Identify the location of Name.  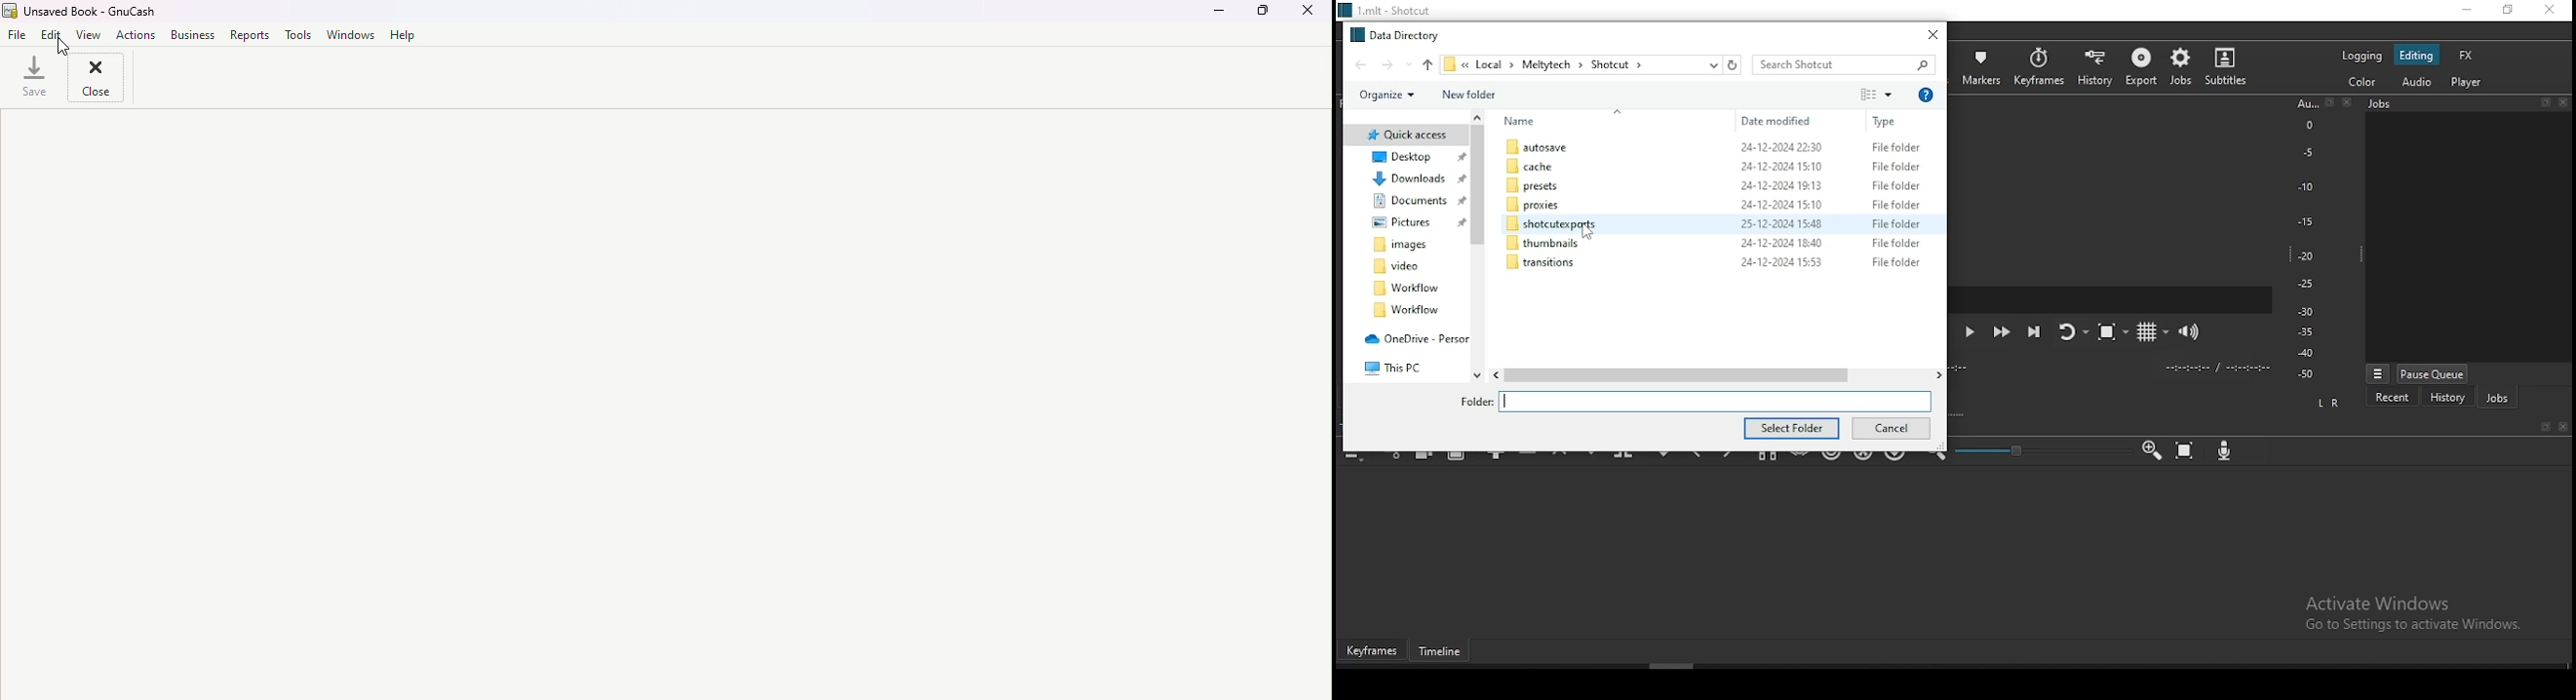
(1525, 122).